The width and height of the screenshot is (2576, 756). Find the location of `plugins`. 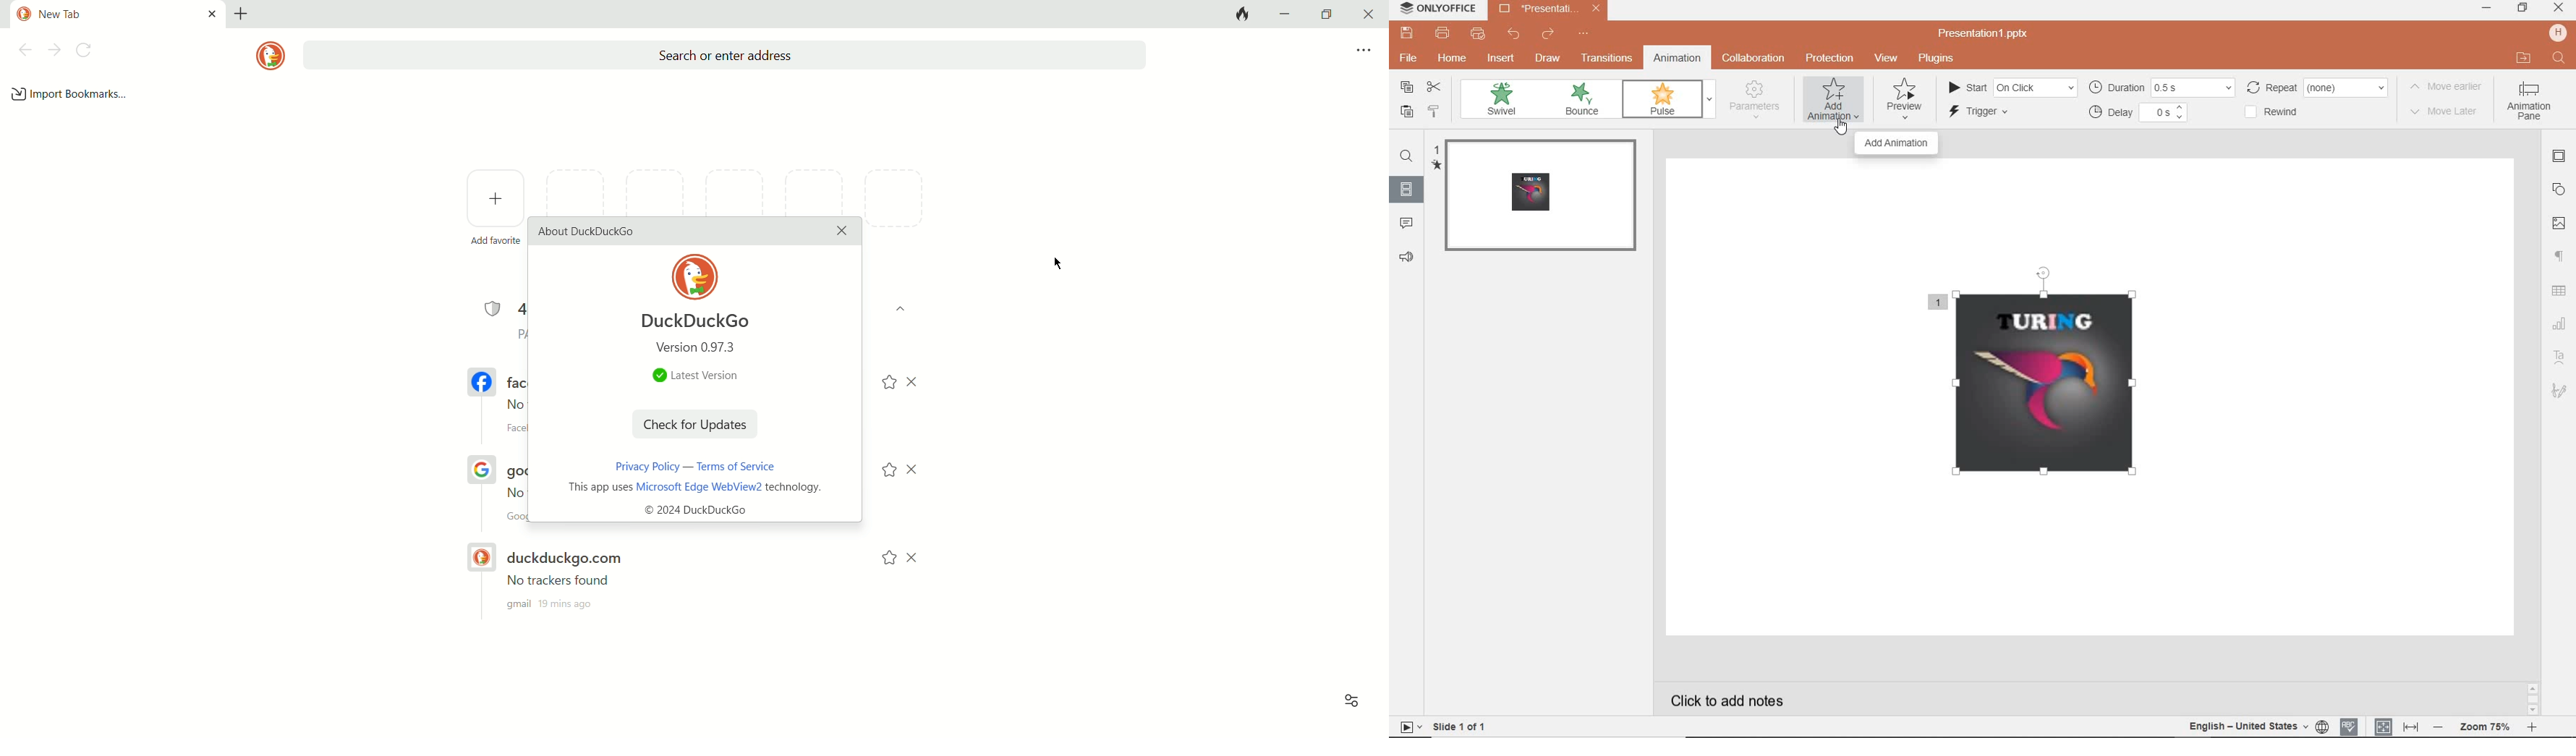

plugins is located at coordinates (1937, 59).